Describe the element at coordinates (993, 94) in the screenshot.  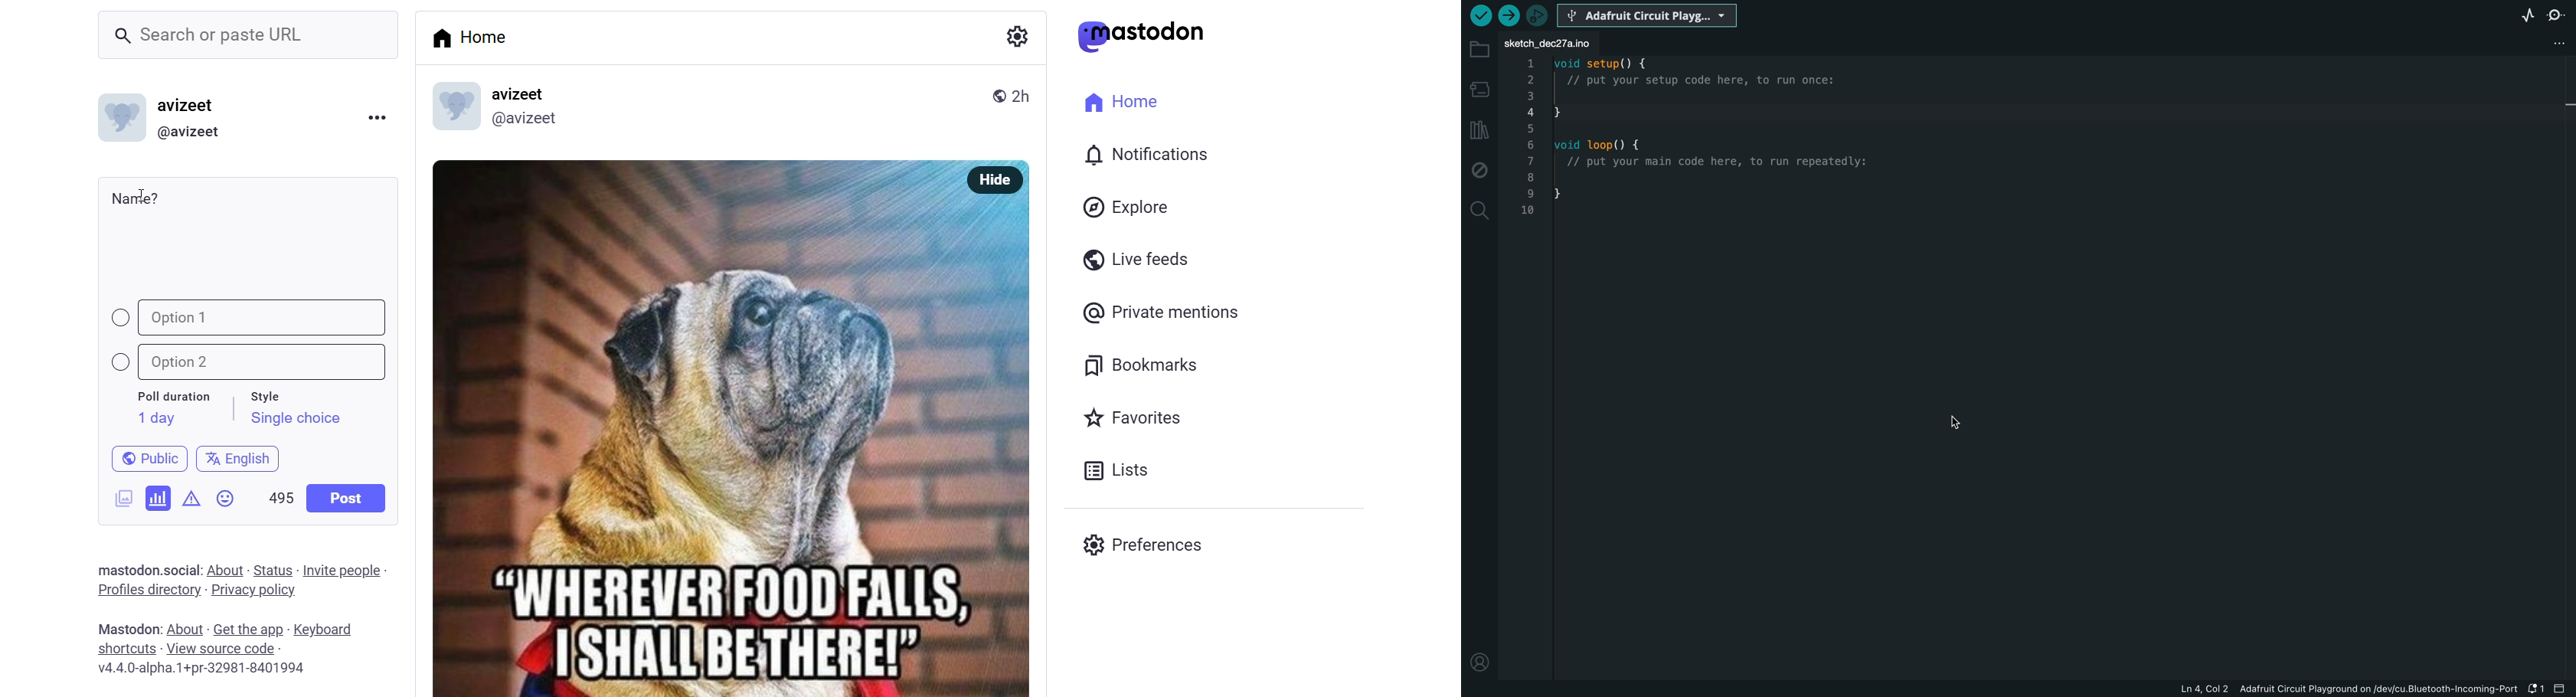
I see `public` at that location.